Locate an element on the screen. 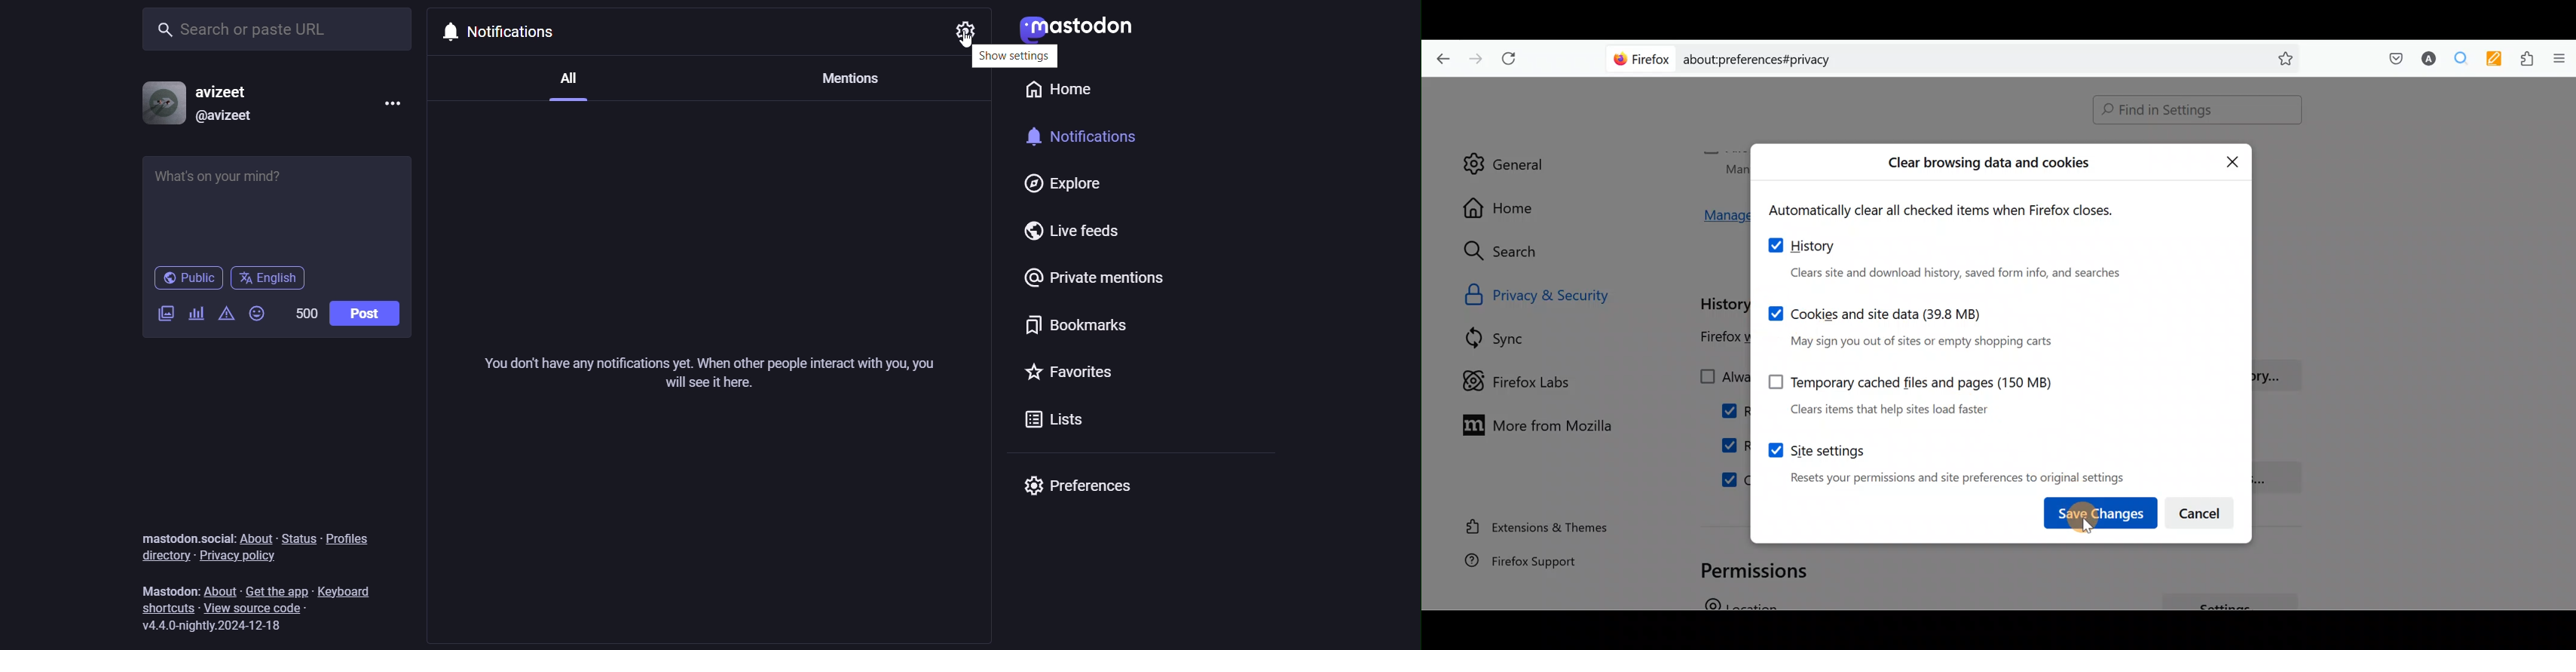 The height and width of the screenshot is (672, 2576). Firefox support is located at coordinates (1536, 567).